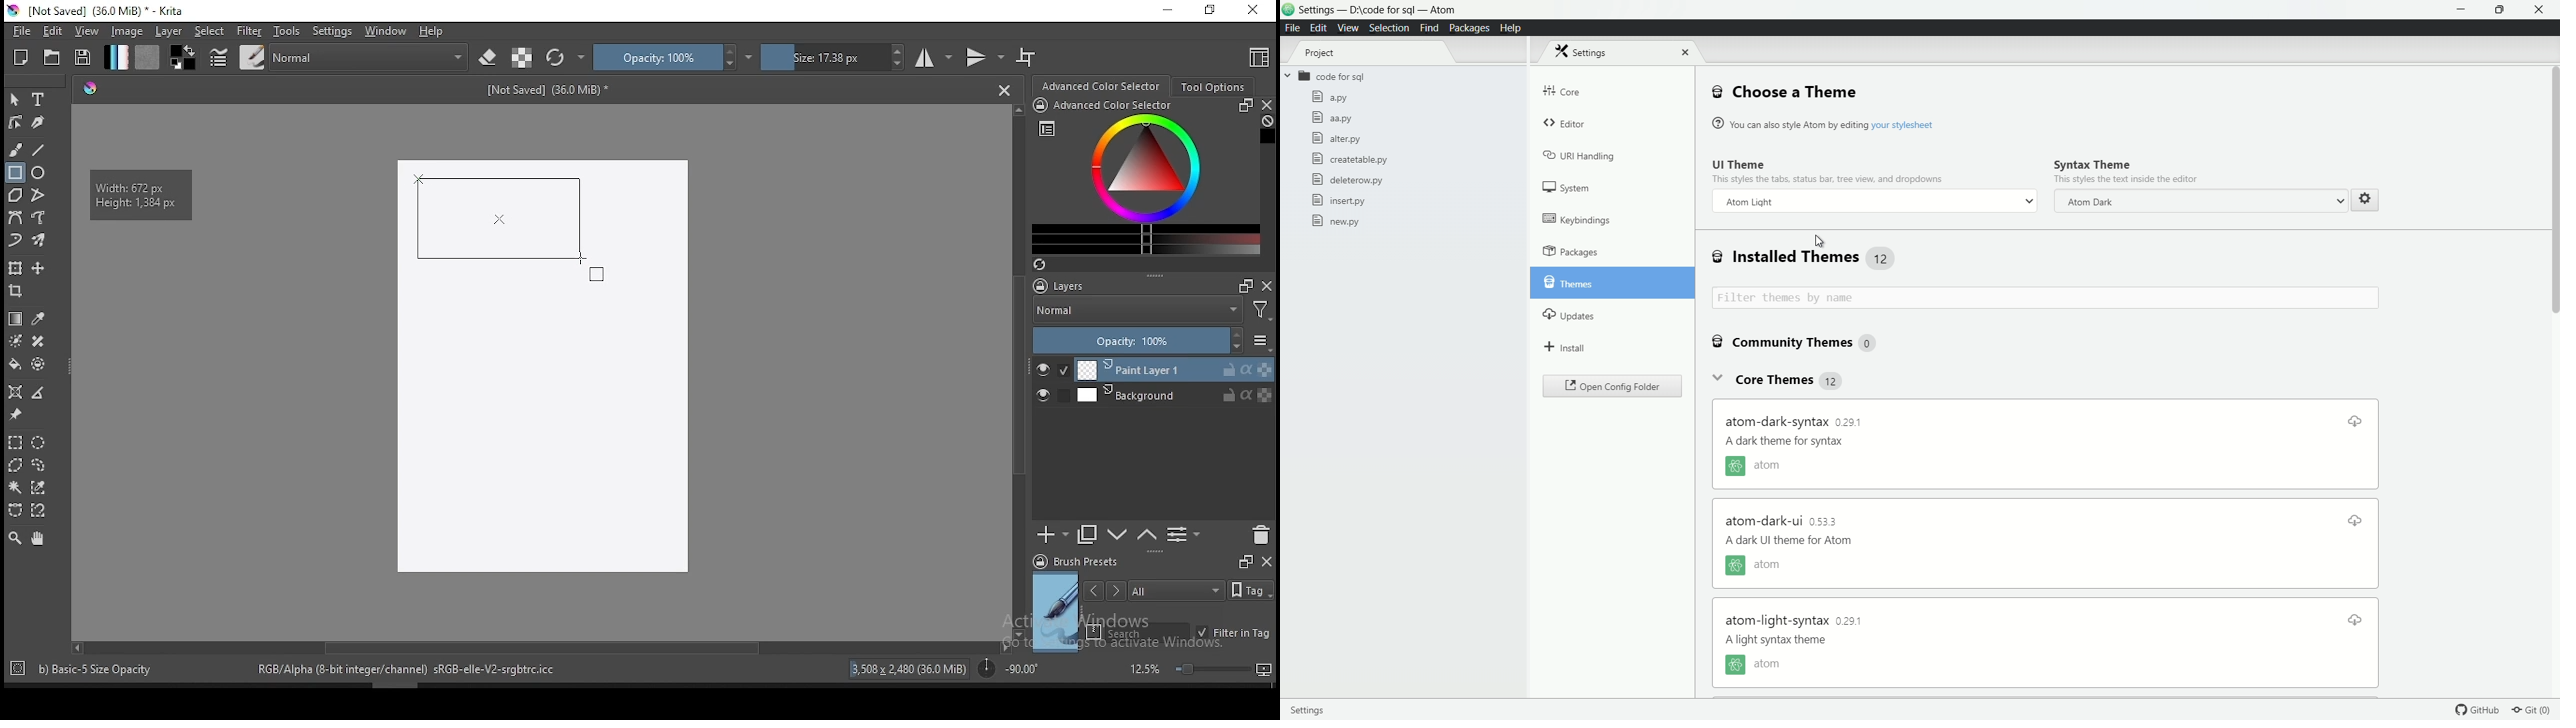 Image resolution: width=2576 pixels, height=728 pixels. What do you see at coordinates (39, 465) in the screenshot?
I see `freehand selection tool` at bounding box center [39, 465].